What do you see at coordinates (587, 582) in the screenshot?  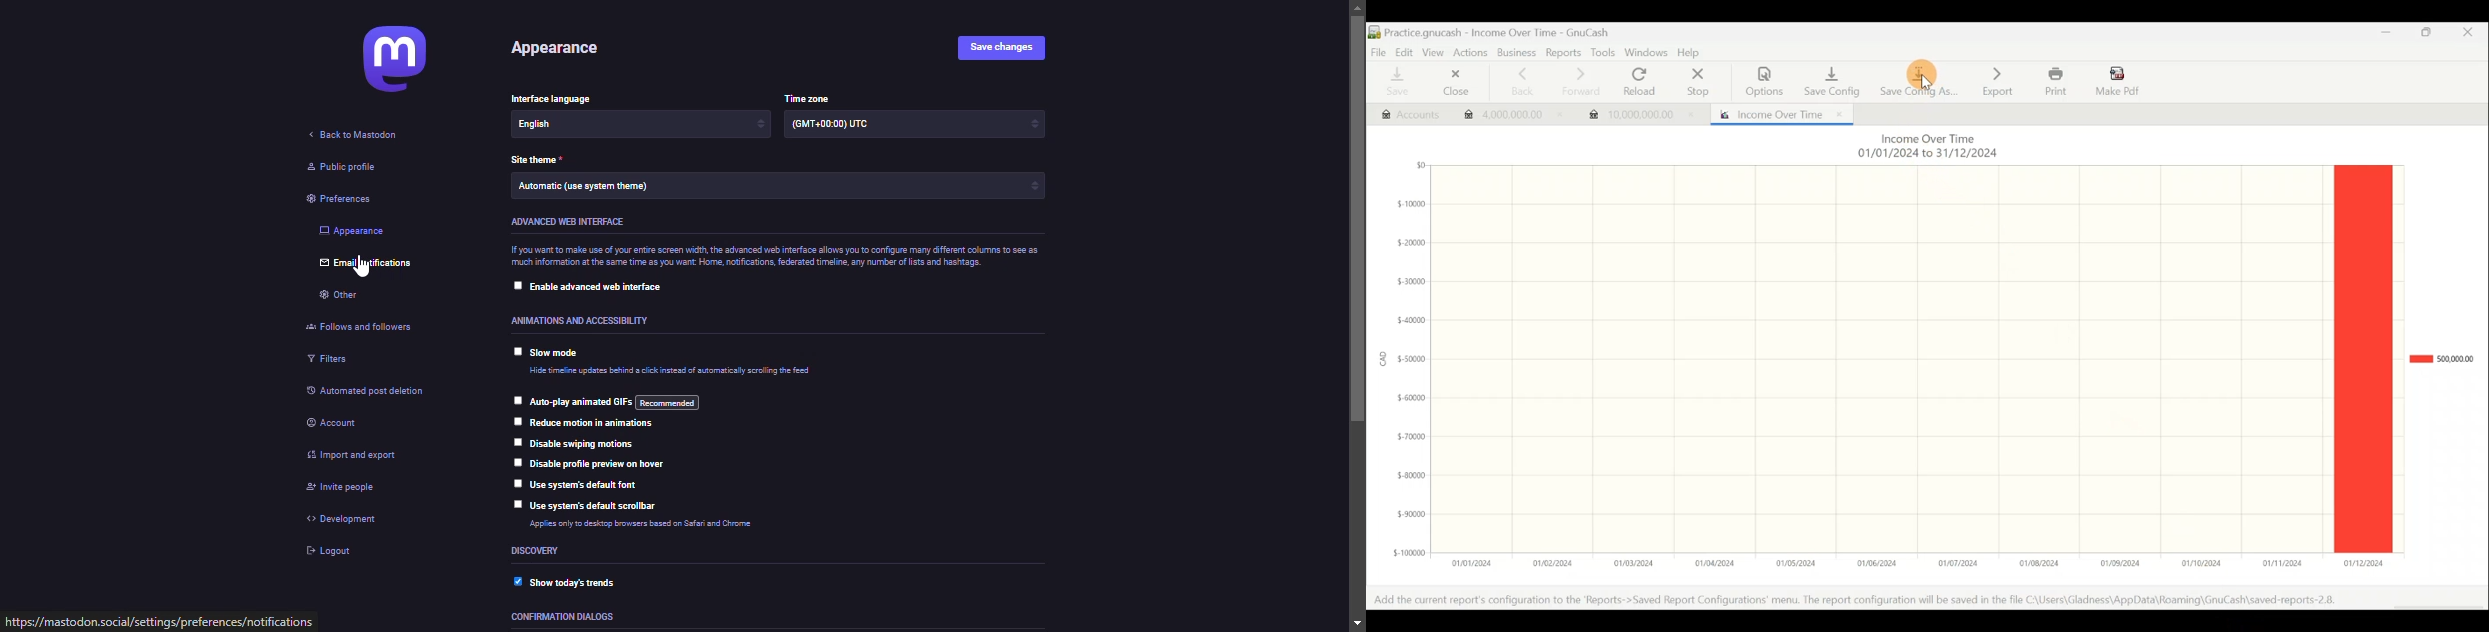 I see `show today's trends` at bounding box center [587, 582].